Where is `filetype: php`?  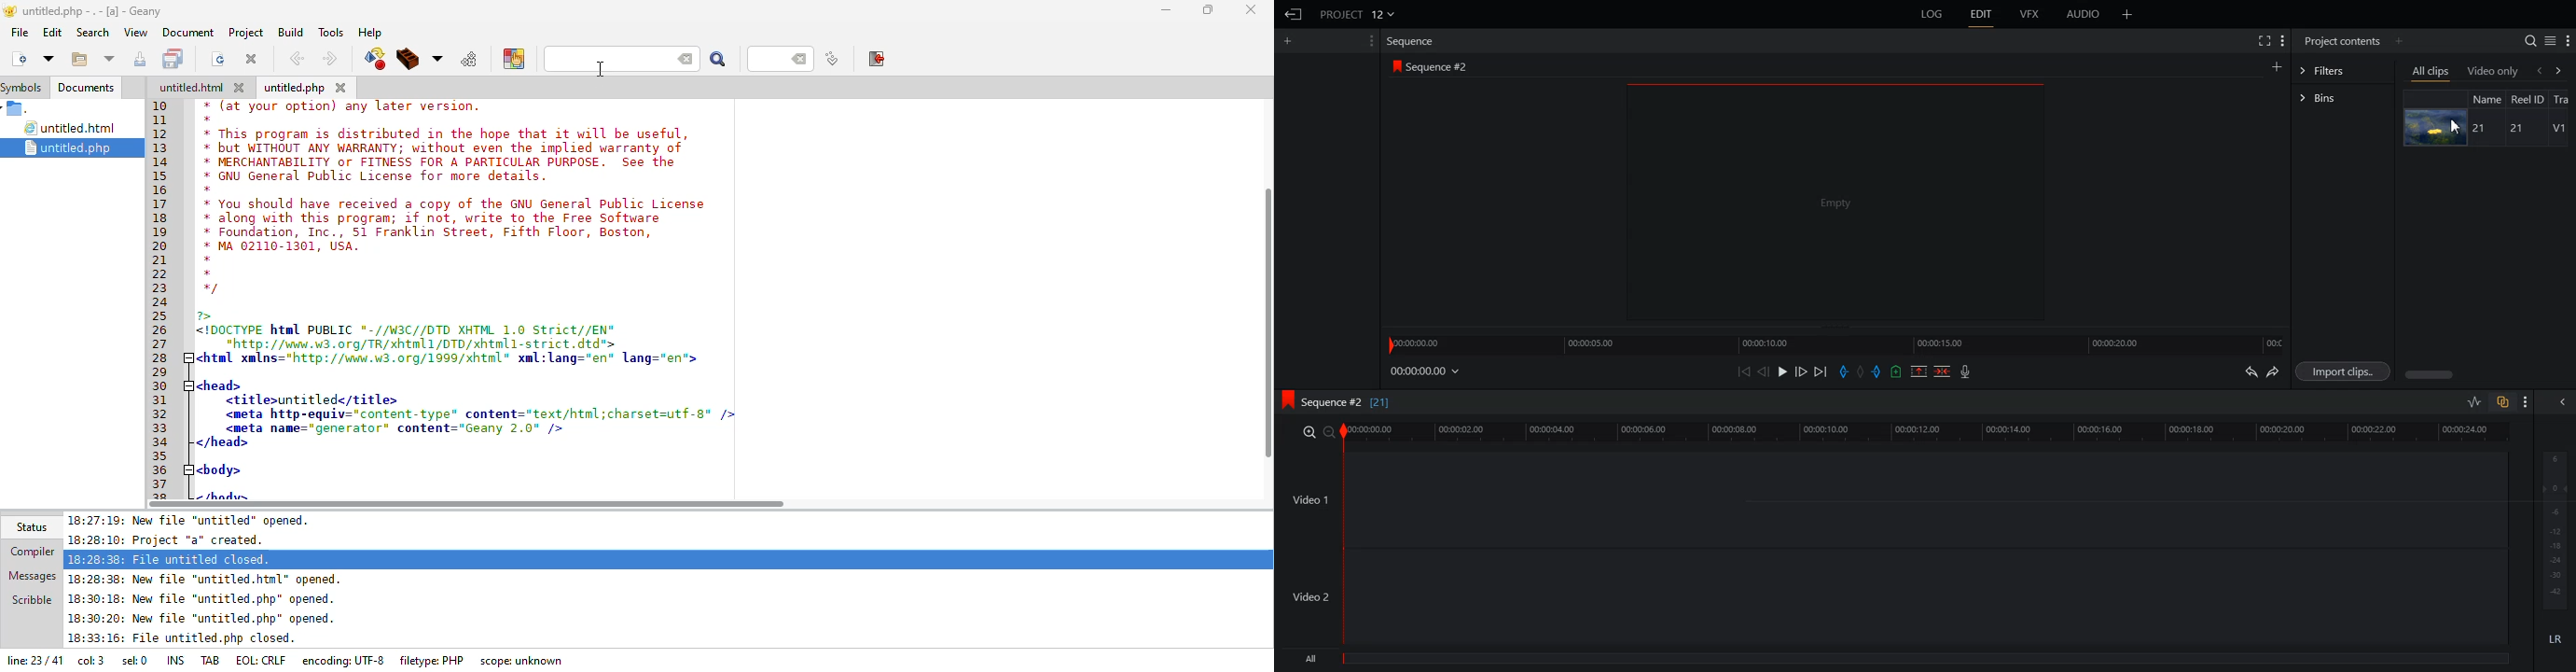 filetype: php is located at coordinates (433, 660).